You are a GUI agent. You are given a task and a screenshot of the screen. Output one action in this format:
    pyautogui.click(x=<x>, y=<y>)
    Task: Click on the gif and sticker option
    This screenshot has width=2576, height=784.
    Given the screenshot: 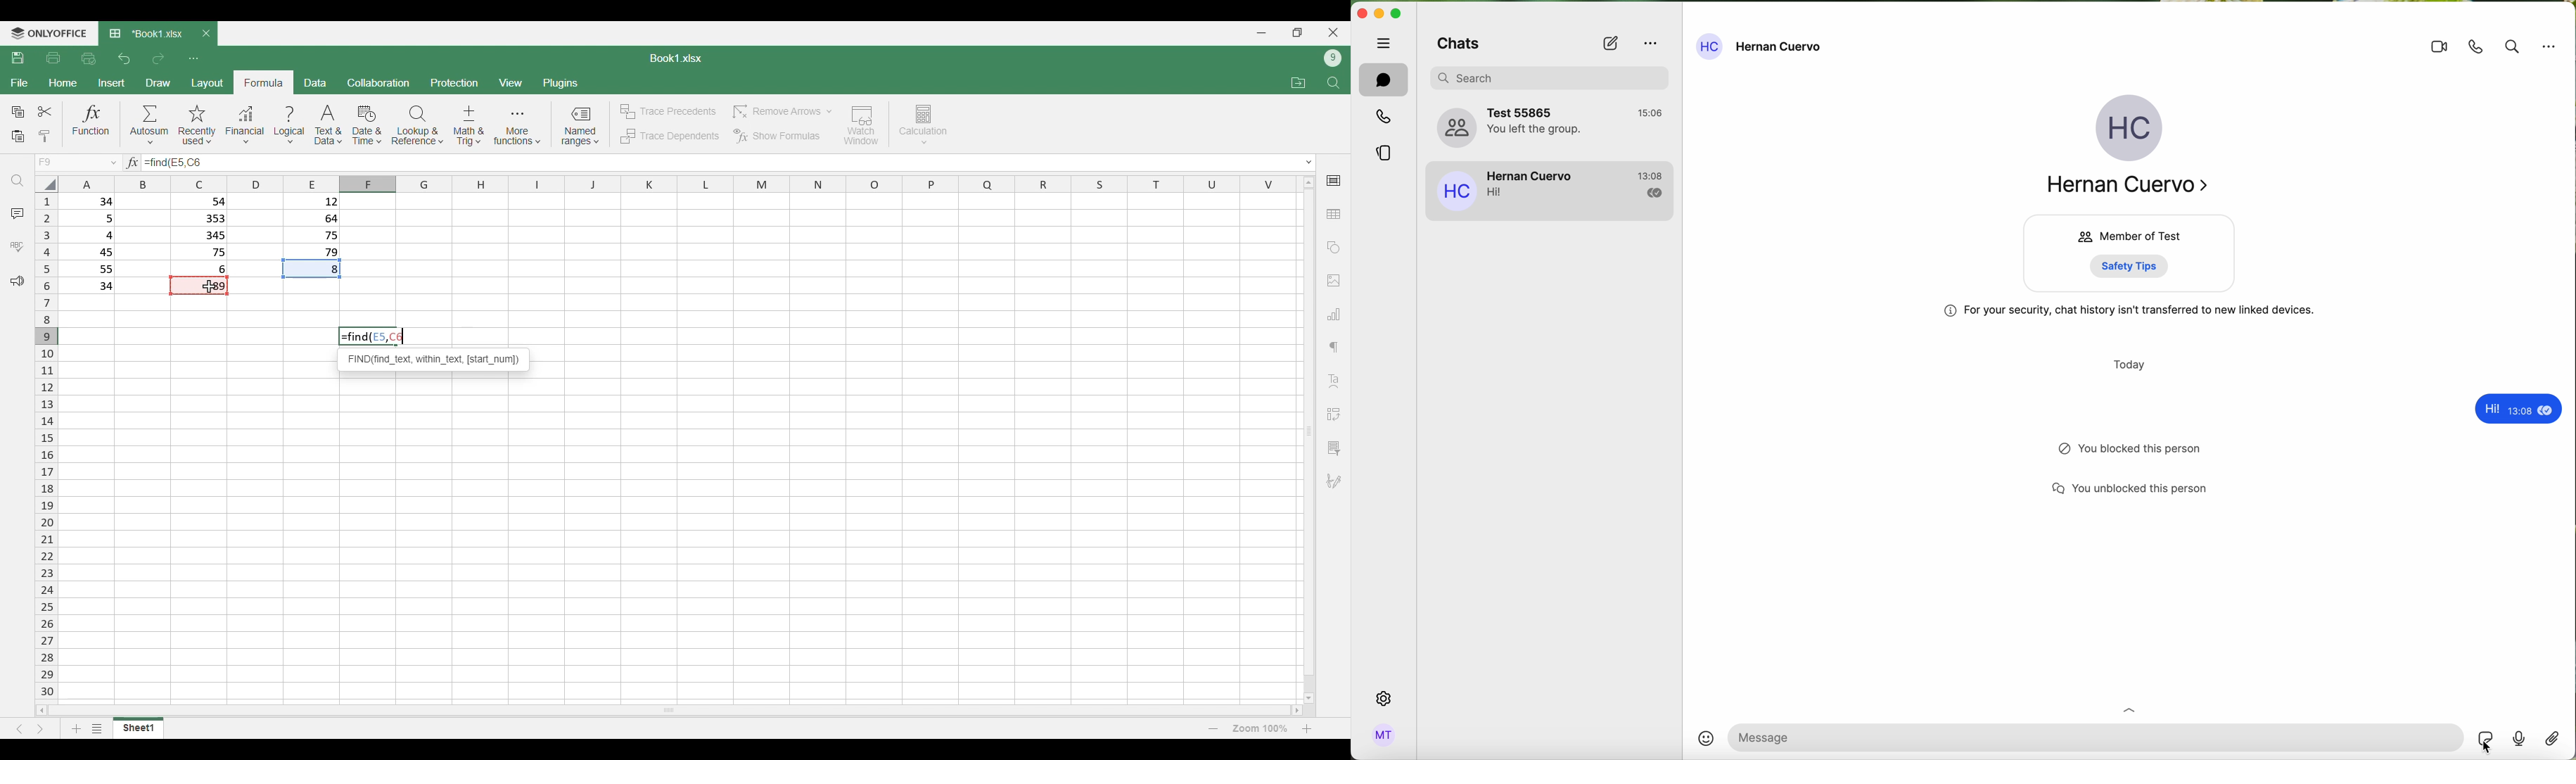 What is the action you would take?
    pyautogui.click(x=2486, y=738)
    